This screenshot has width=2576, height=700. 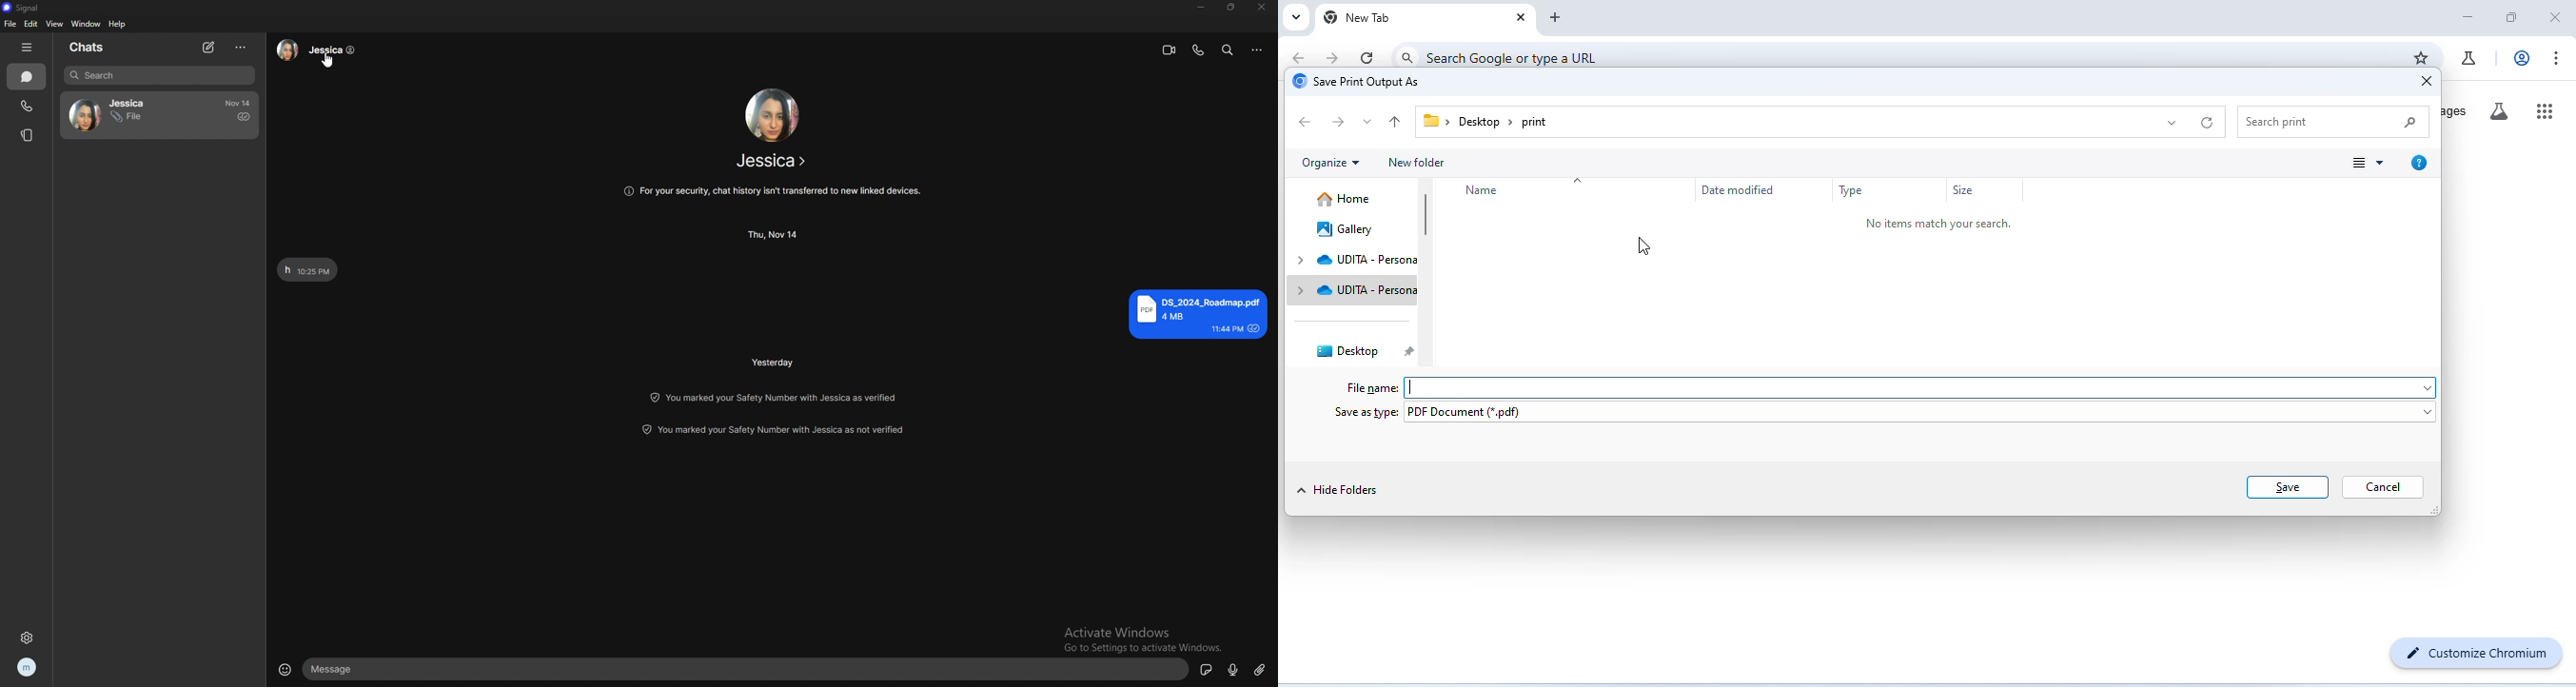 What do you see at coordinates (2523, 58) in the screenshot?
I see `account` at bounding box center [2523, 58].